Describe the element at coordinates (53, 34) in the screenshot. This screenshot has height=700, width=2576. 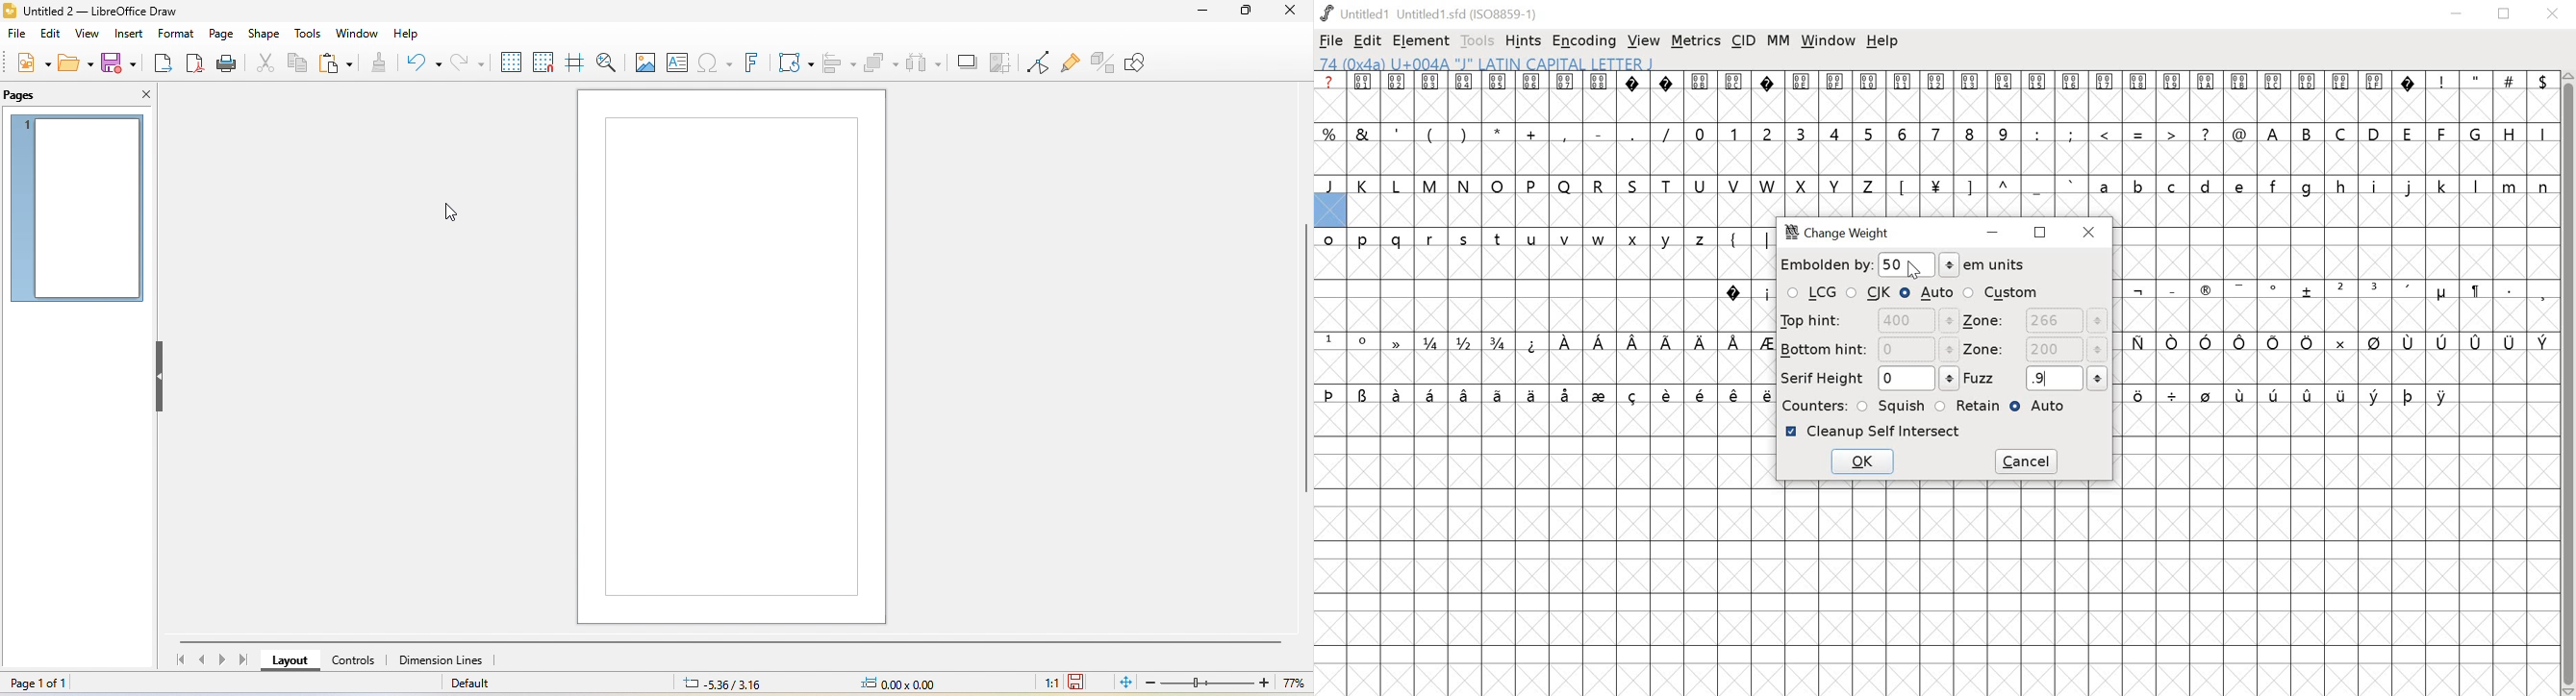
I see `edit` at that location.